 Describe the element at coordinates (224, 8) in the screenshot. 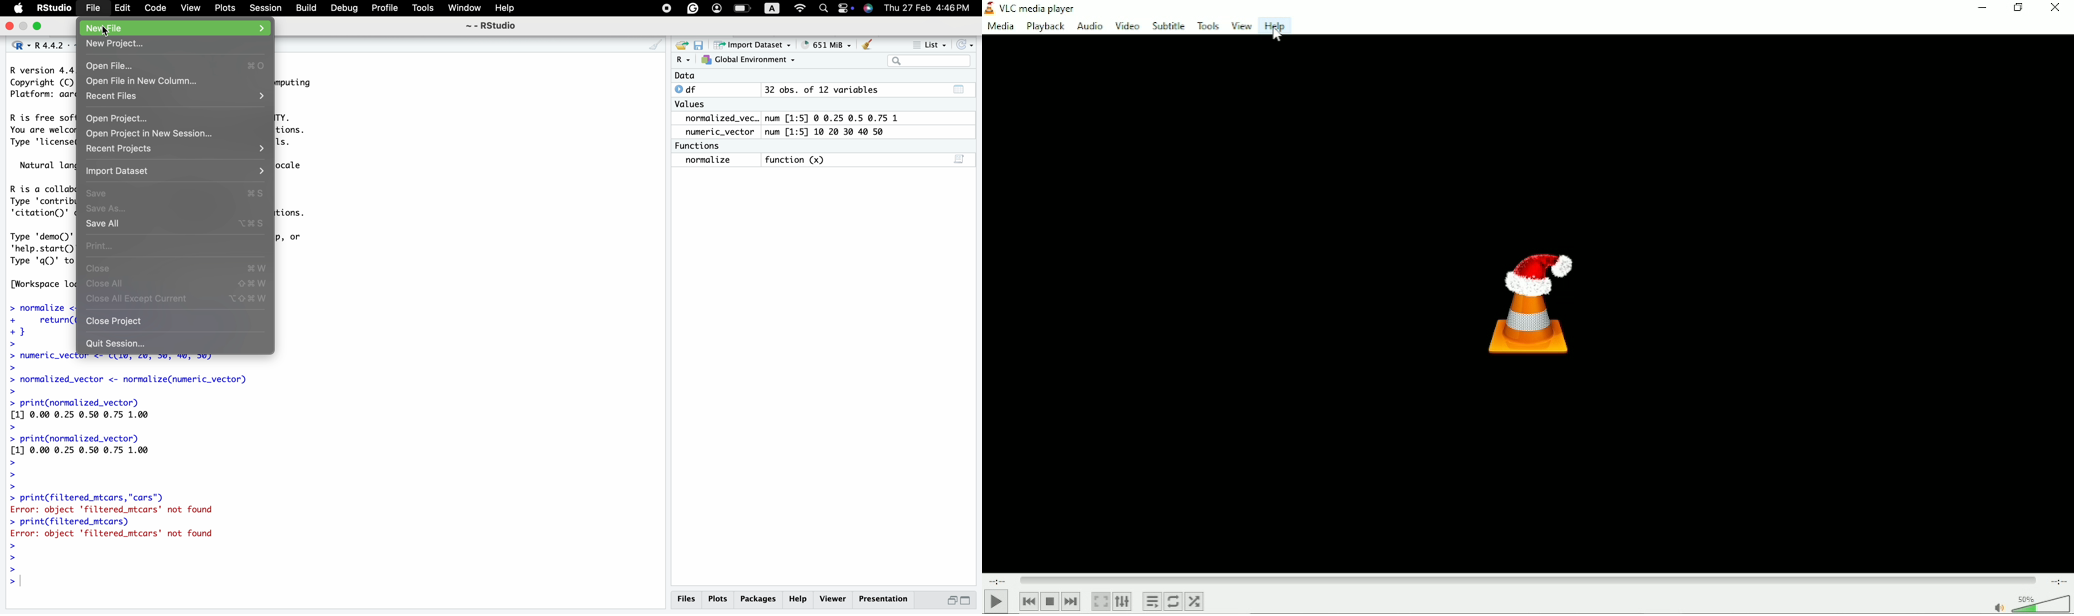

I see `Plots` at that location.